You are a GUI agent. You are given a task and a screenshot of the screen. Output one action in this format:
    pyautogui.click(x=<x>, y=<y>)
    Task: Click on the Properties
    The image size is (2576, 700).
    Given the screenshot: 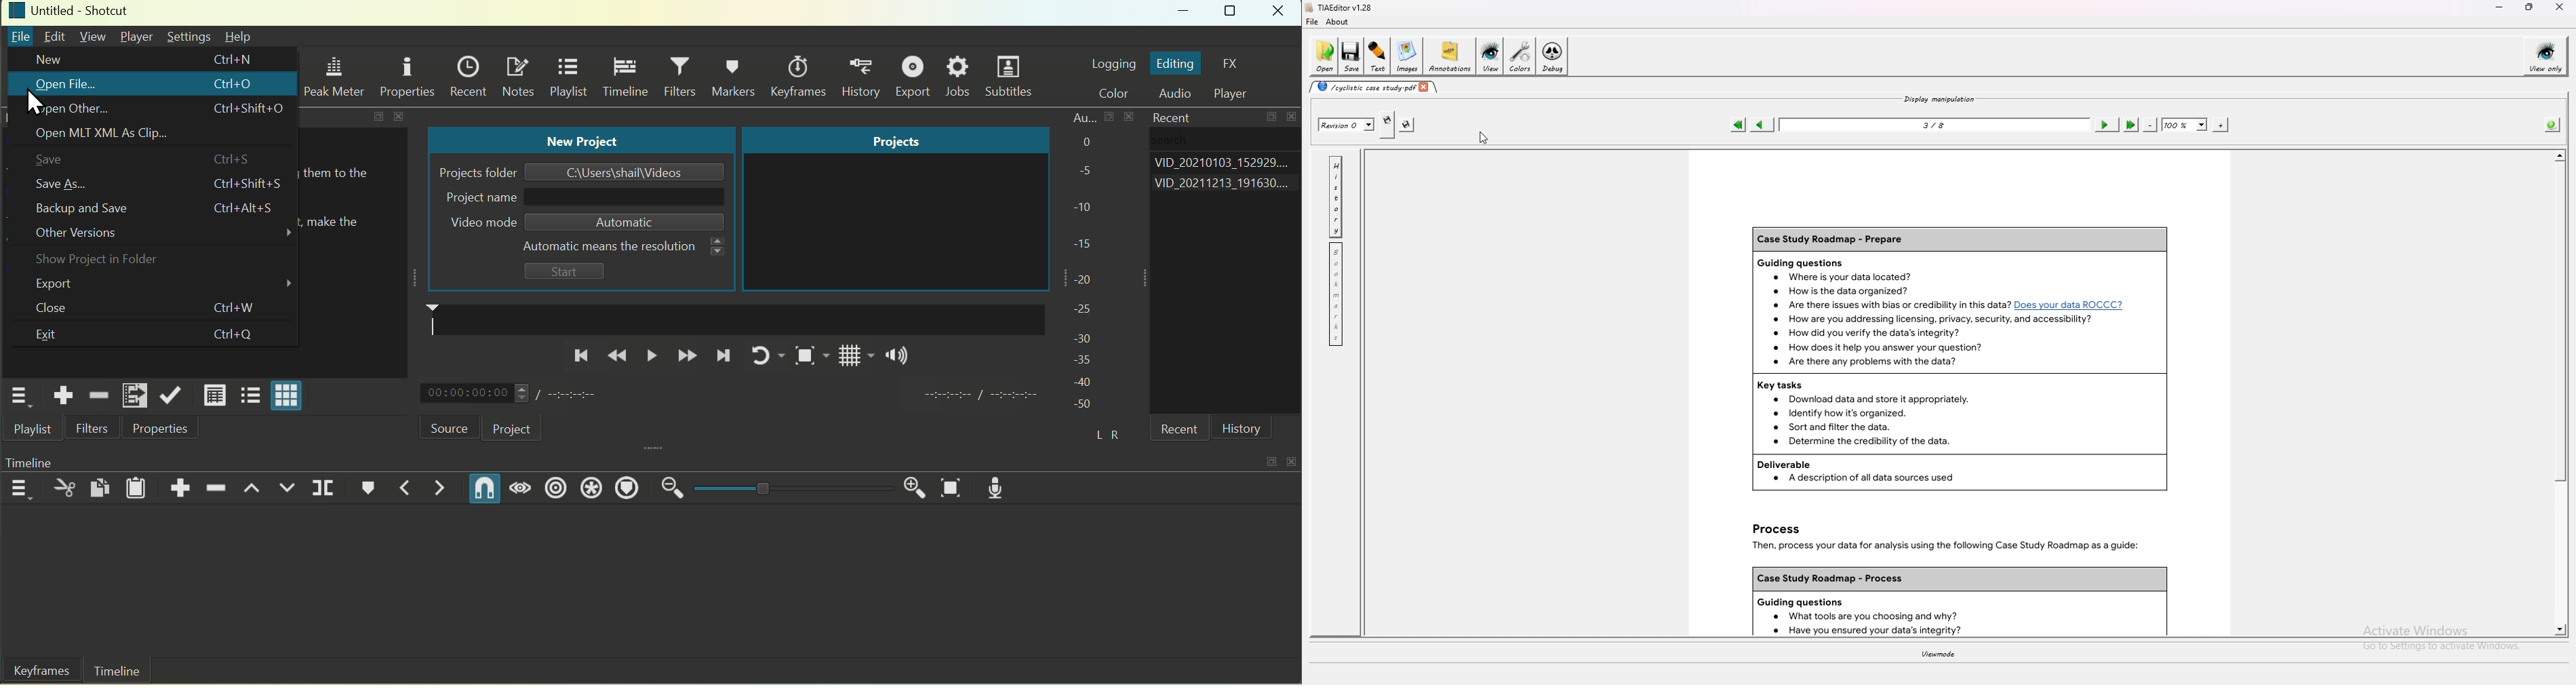 What is the action you would take?
    pyautogui.click(x=159, y=429)
    